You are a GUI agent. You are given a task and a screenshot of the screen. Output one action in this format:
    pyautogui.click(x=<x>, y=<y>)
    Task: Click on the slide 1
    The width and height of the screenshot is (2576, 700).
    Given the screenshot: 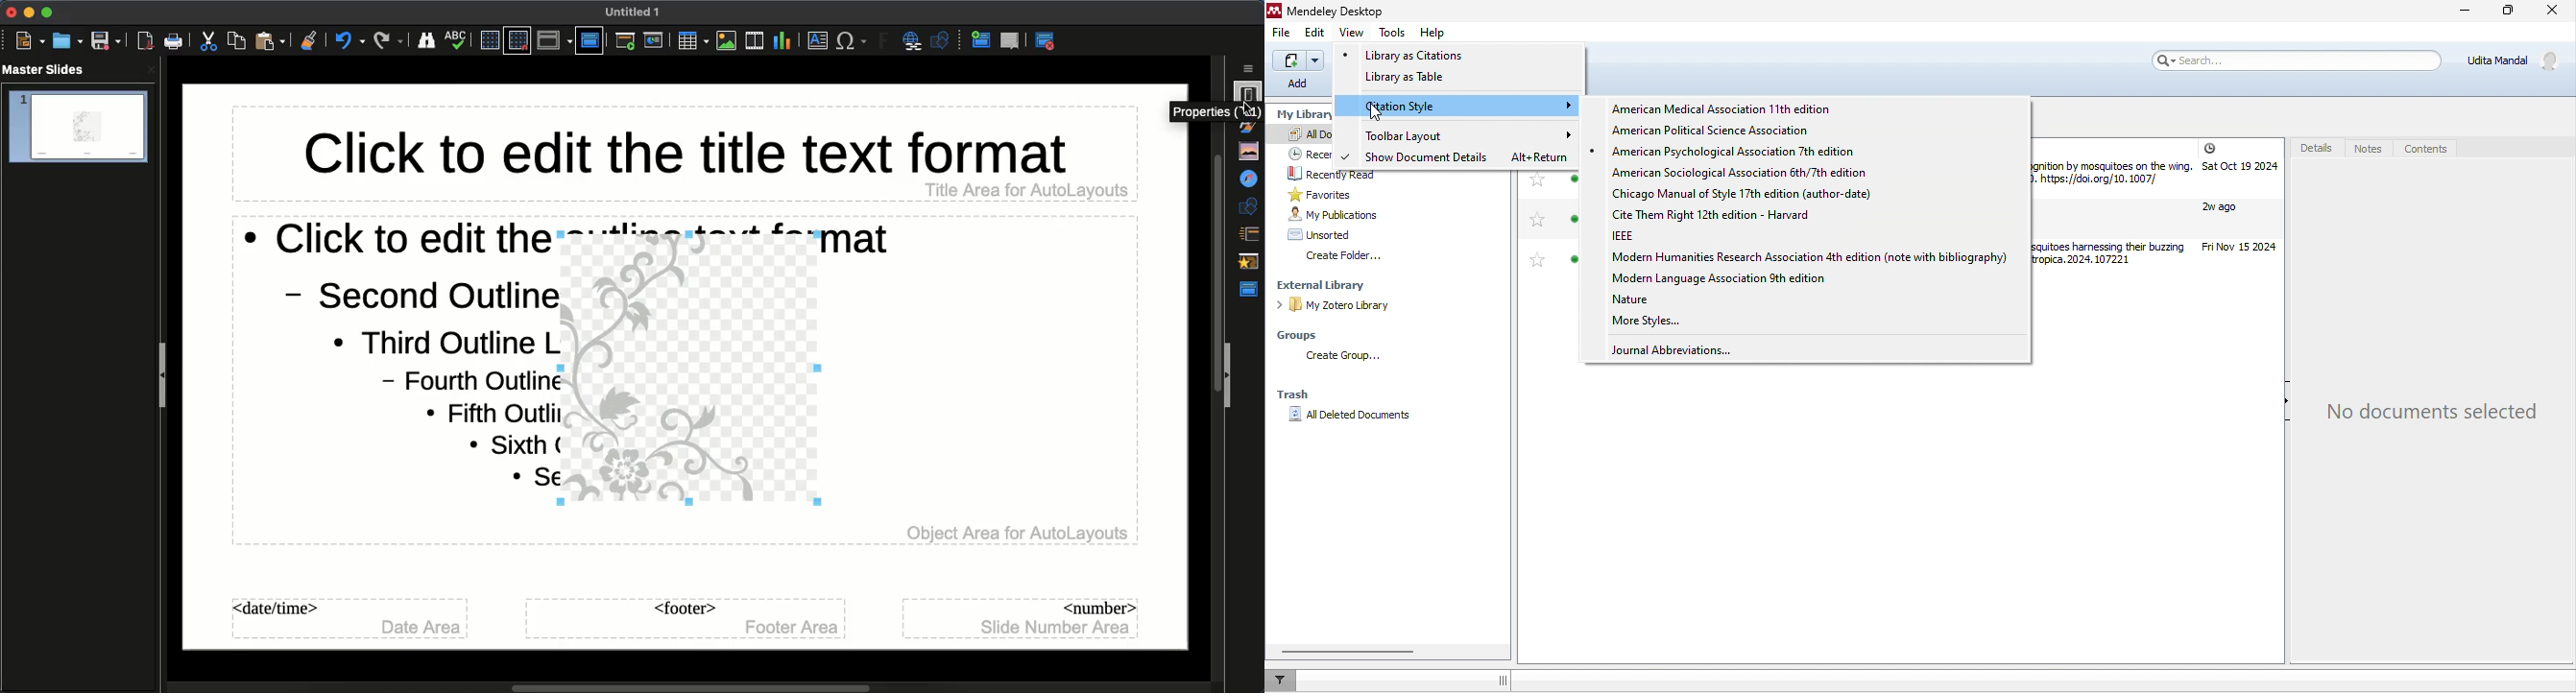 What is the action you would take?
    pyautogui.click(x=77, y=128)
    